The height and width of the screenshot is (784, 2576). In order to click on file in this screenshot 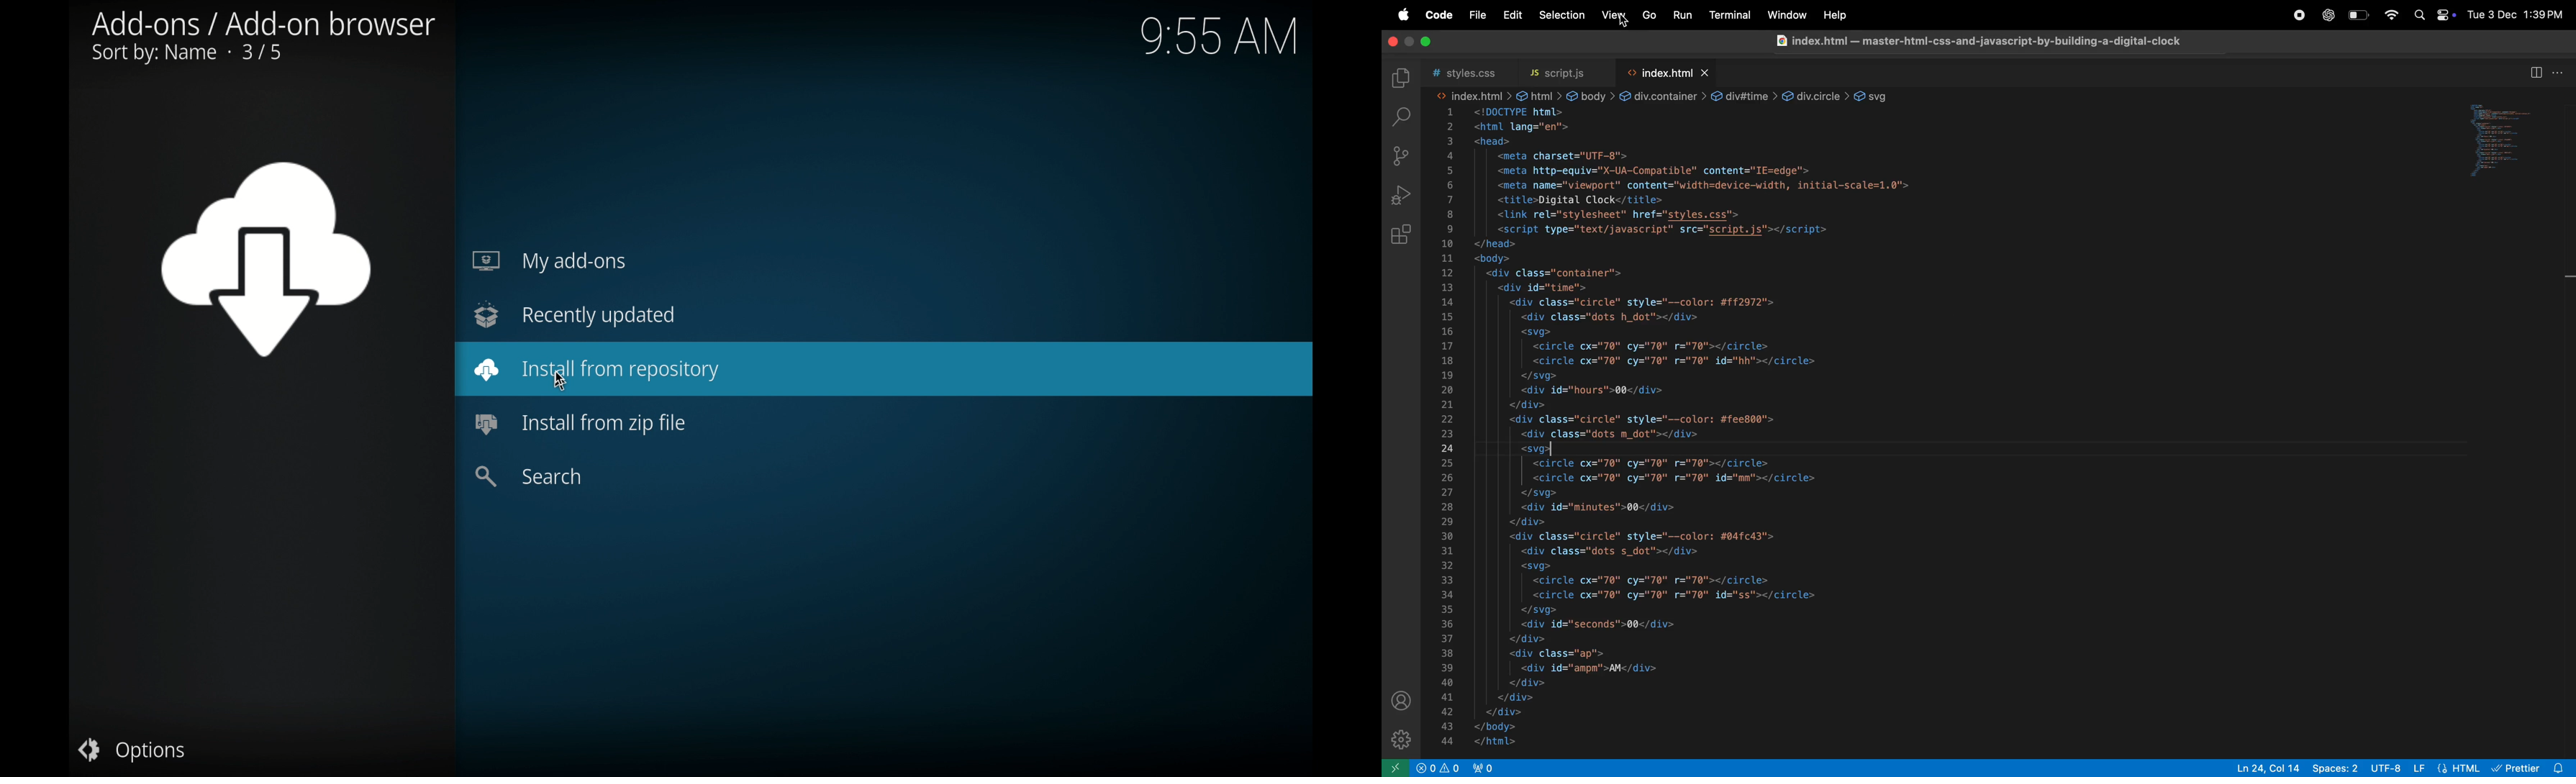, I will do `click(1474, 15)`.